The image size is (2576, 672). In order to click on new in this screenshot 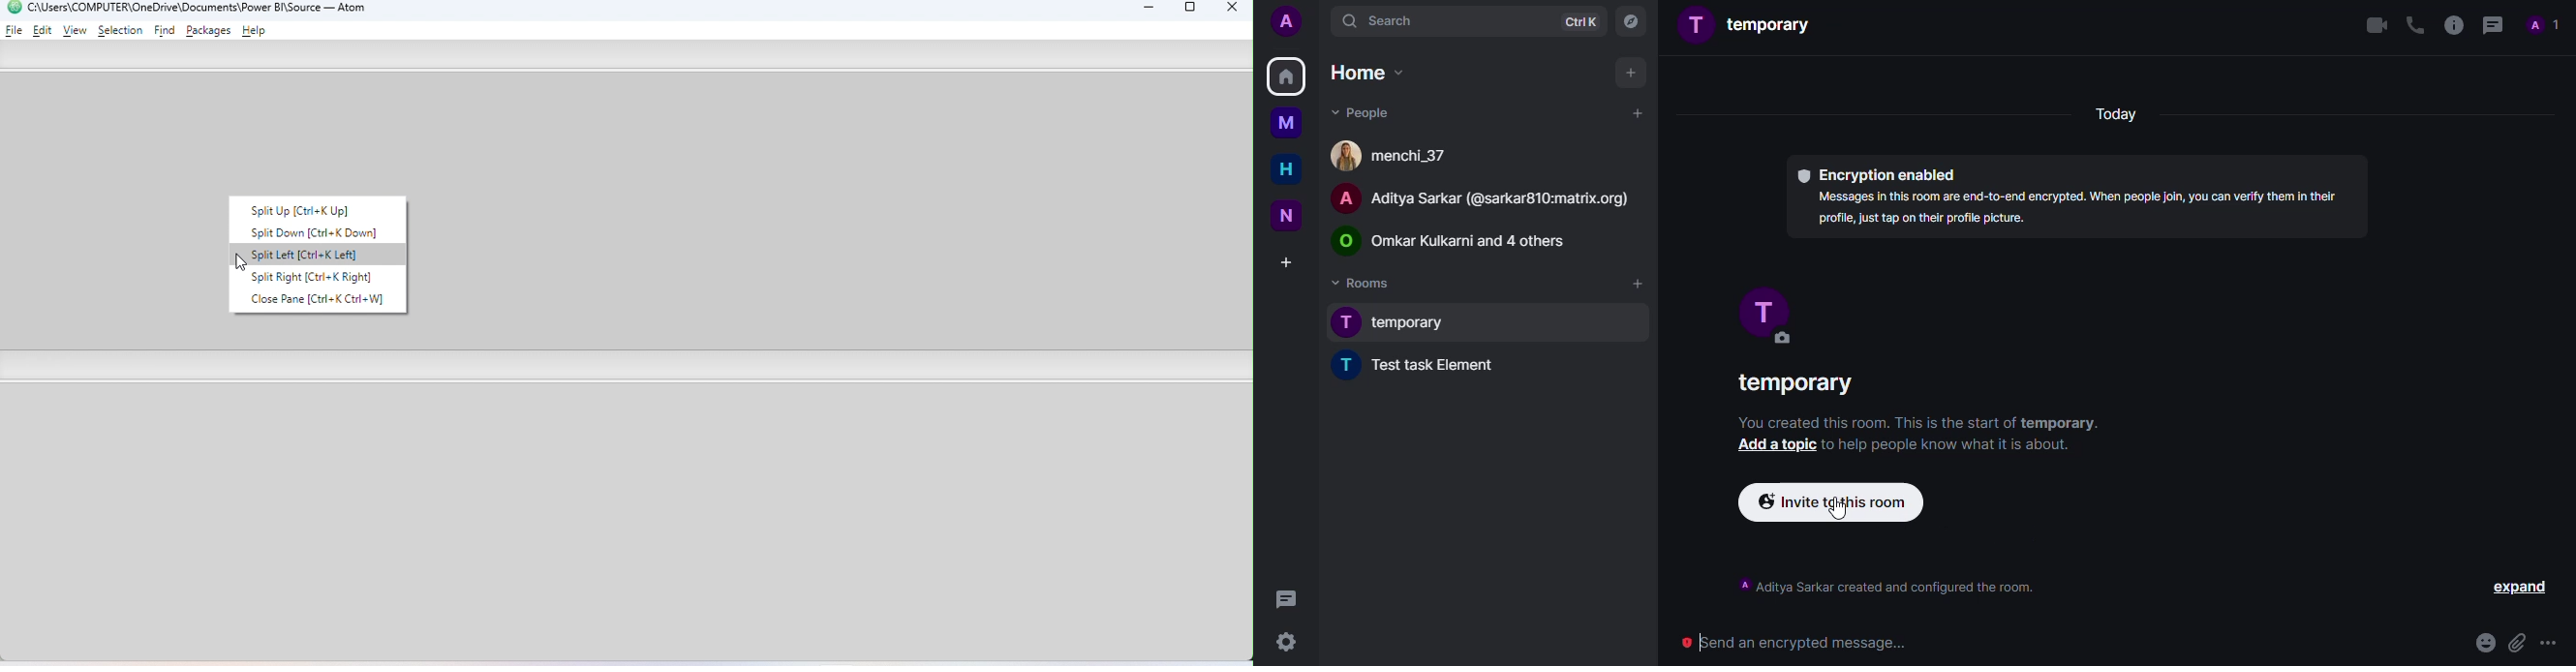, I will do `click(1283, 214)`.